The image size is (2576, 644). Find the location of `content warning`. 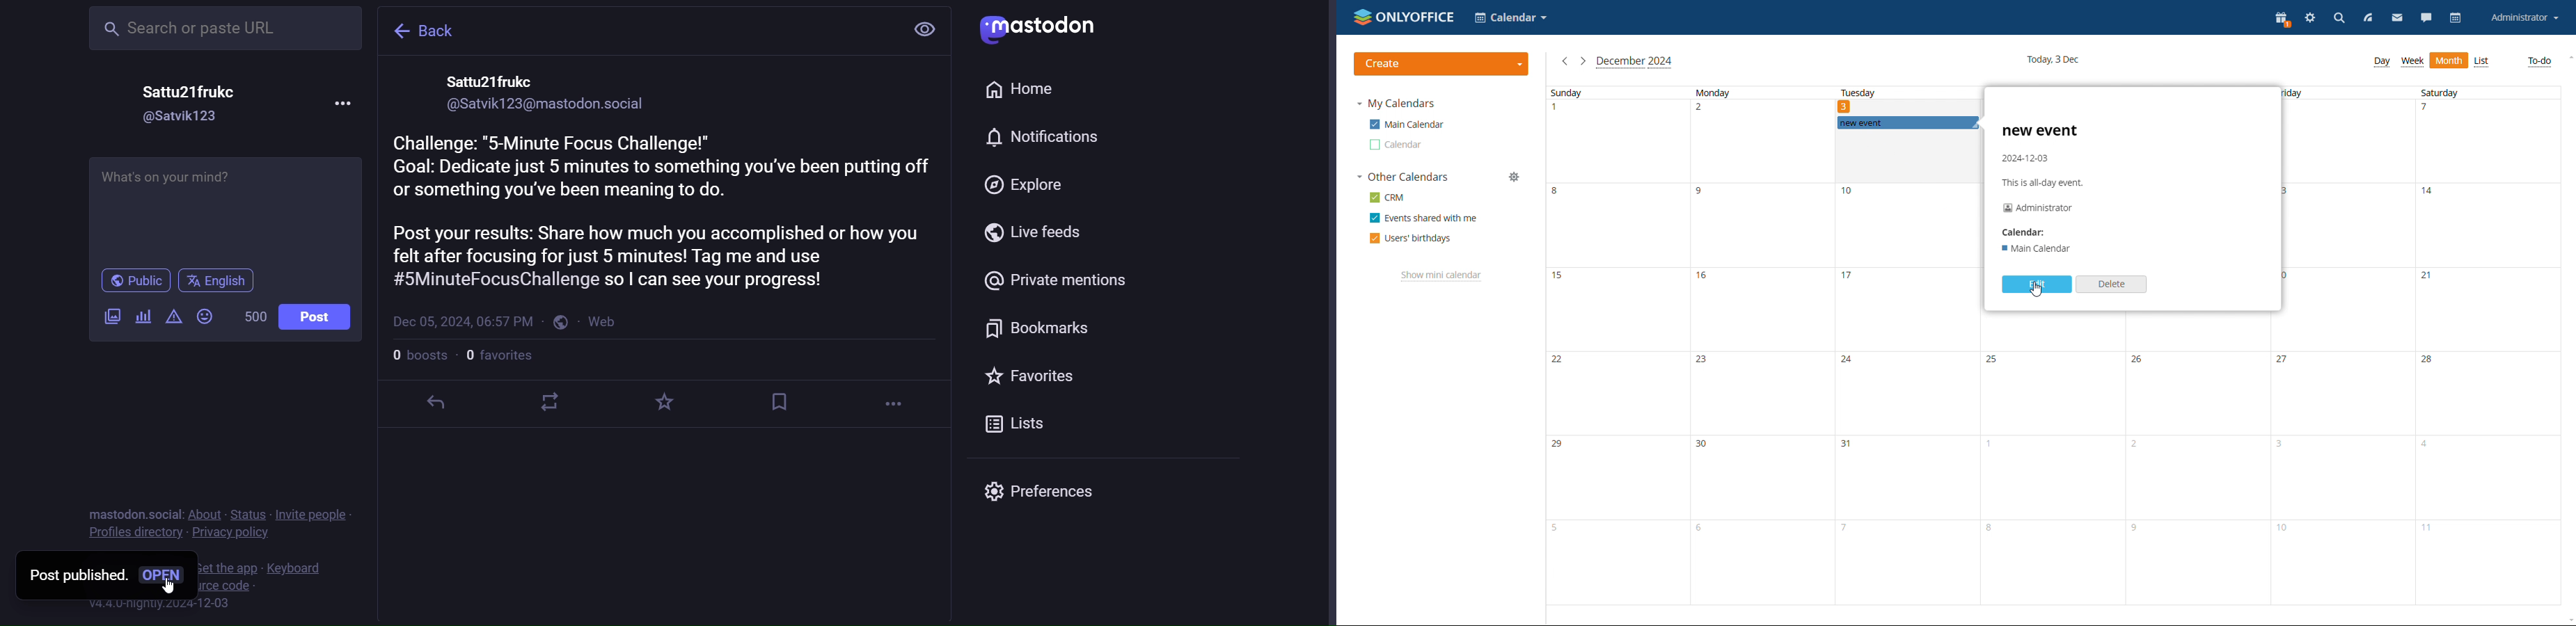

content warning is located at coordinates (176, 316).